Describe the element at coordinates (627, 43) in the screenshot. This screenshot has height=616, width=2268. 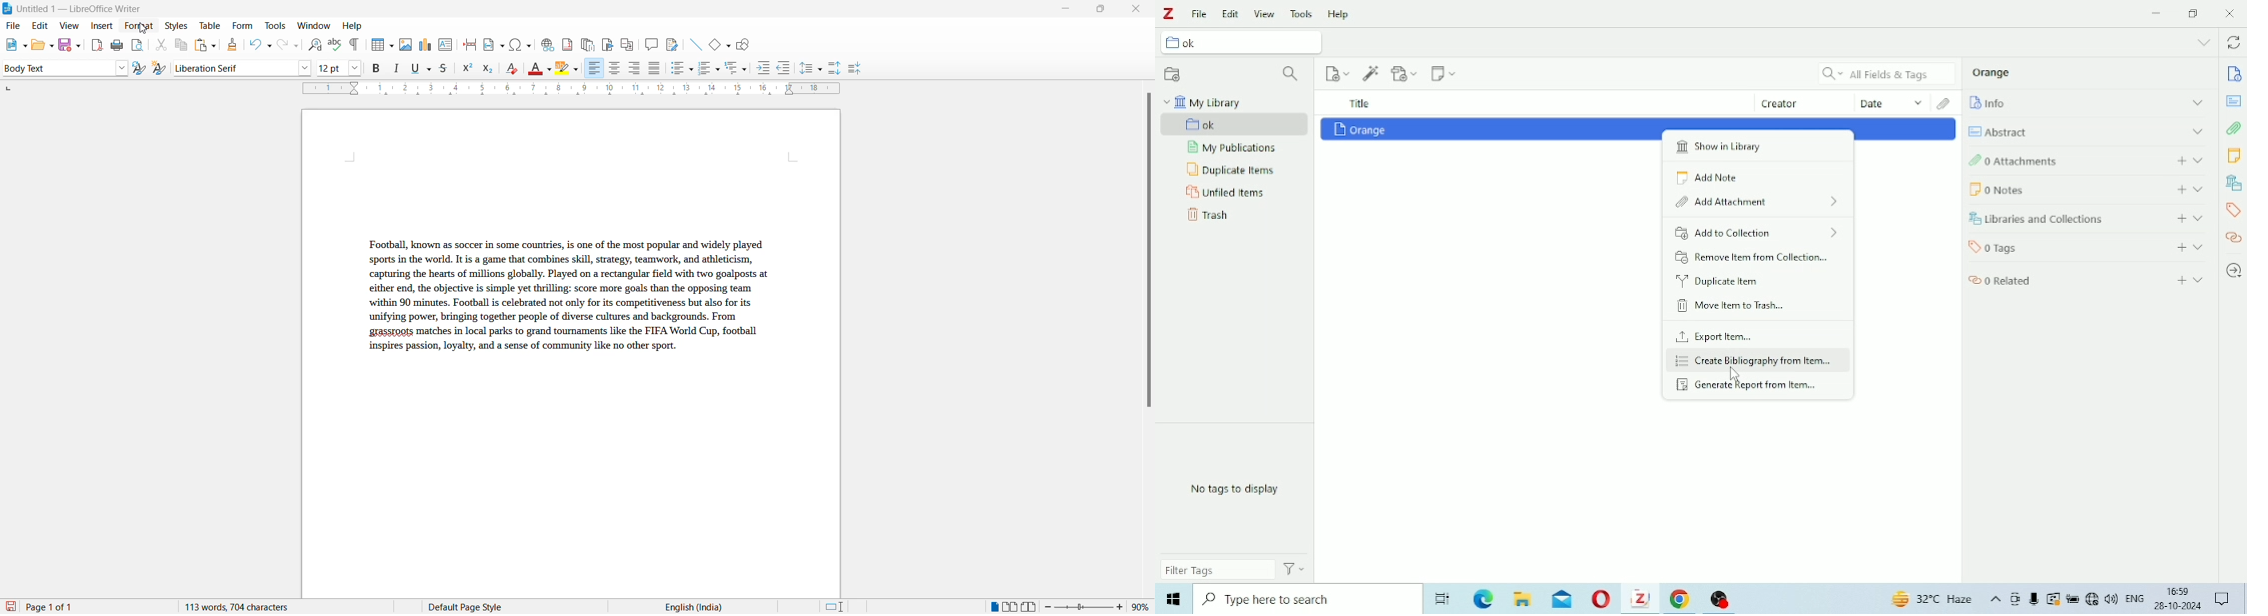
I see `show track changes function` at that location.